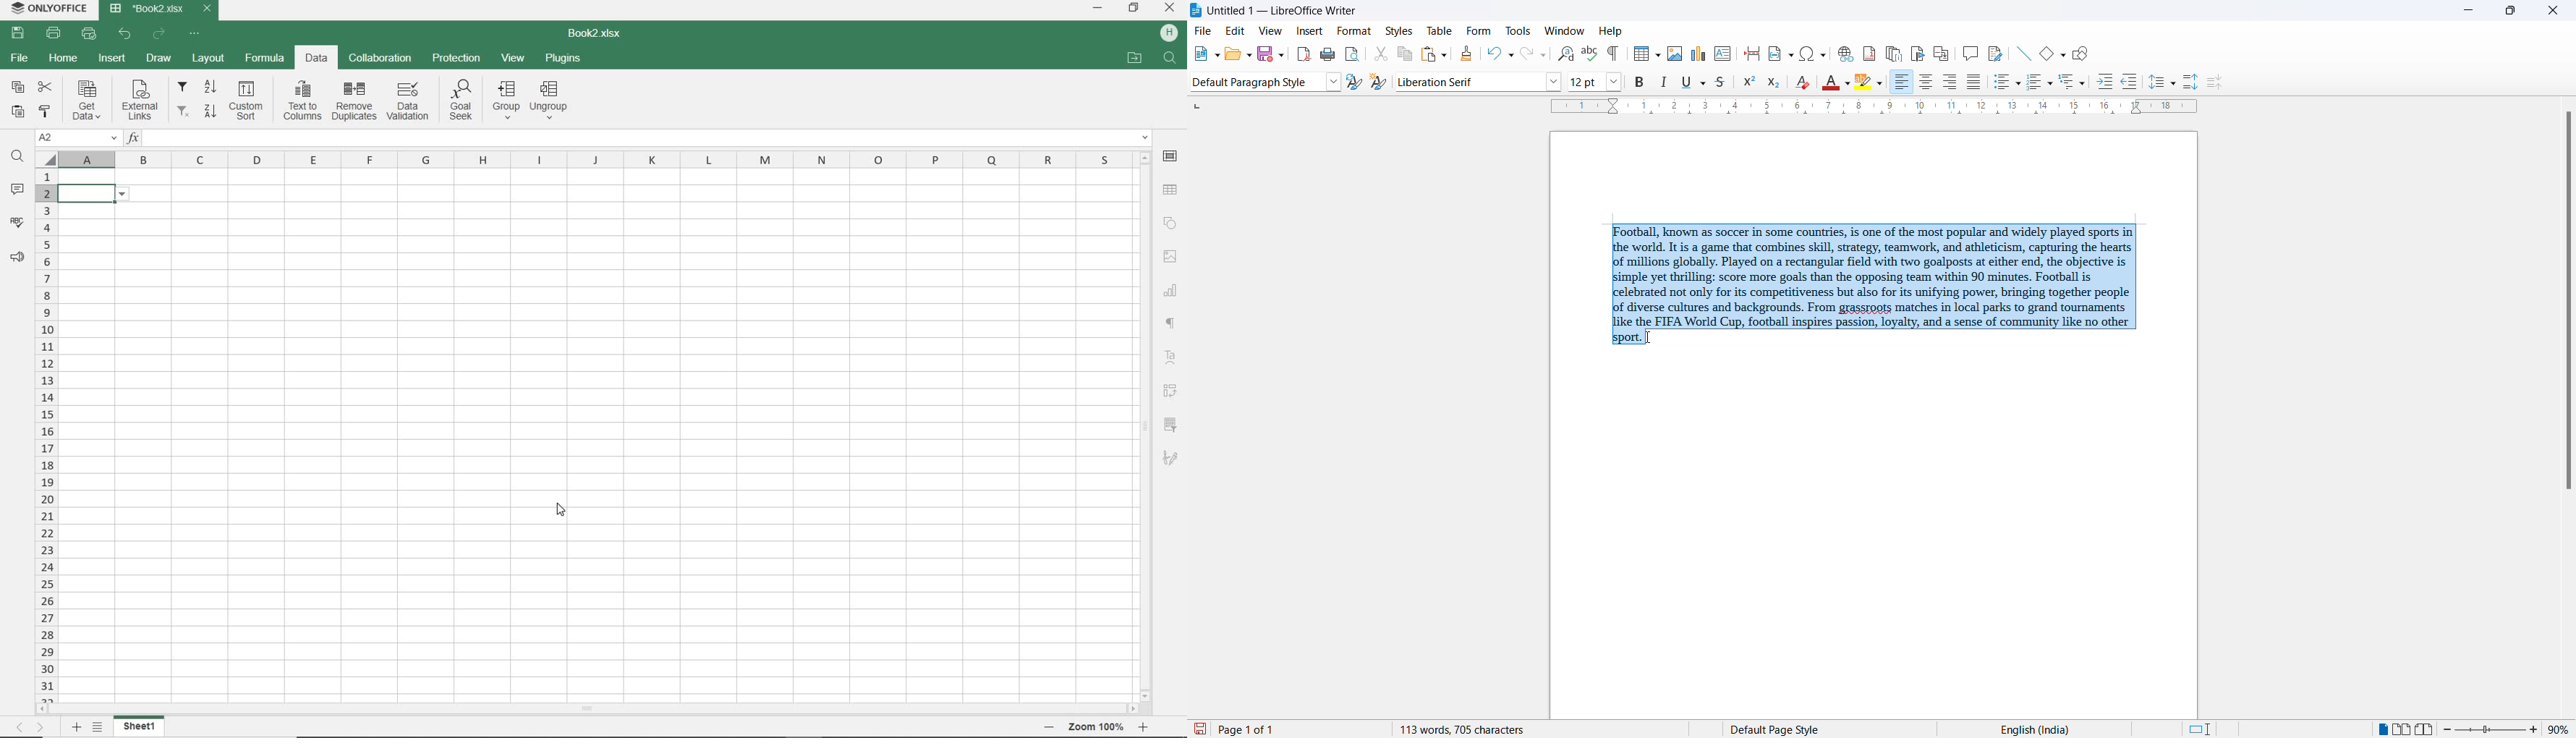 The image size is (2576, 756). What do you see at coordinates (455, 59) in the screenshot?
I see `PROTECTION` at bounding box center [455, 59].